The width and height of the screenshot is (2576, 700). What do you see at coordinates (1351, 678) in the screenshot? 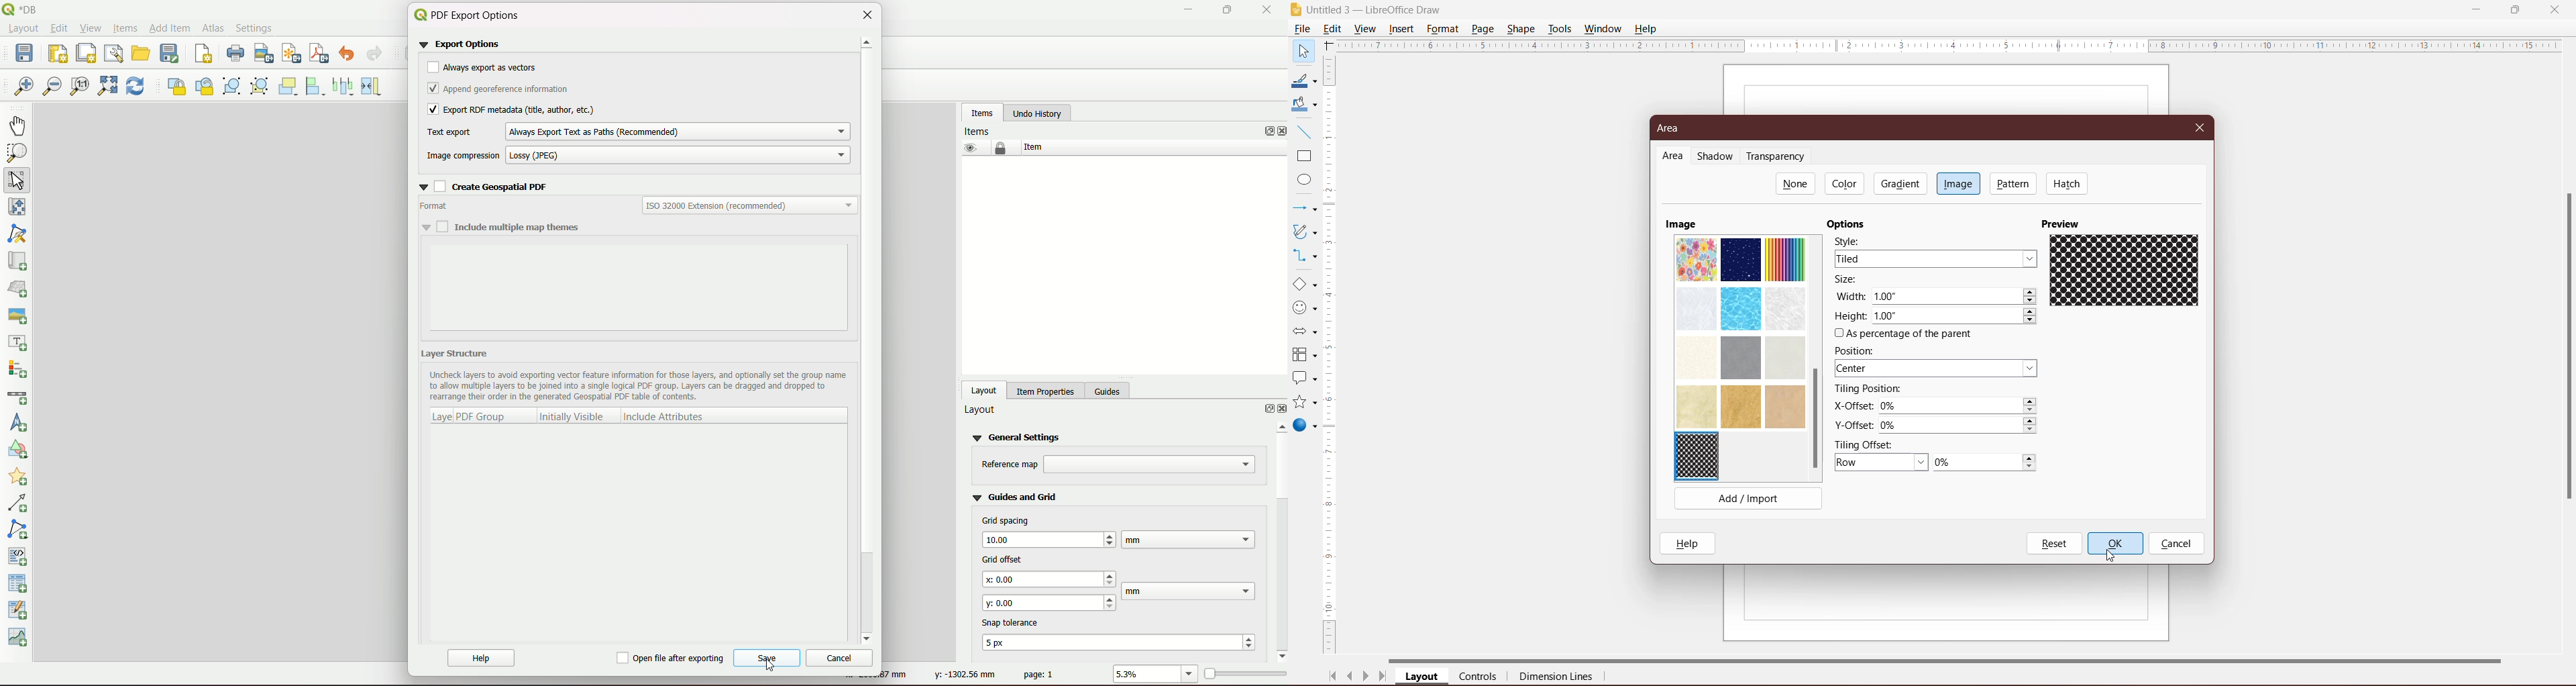
I see `Scroll to previous page` at bounding box center [1351, 678].